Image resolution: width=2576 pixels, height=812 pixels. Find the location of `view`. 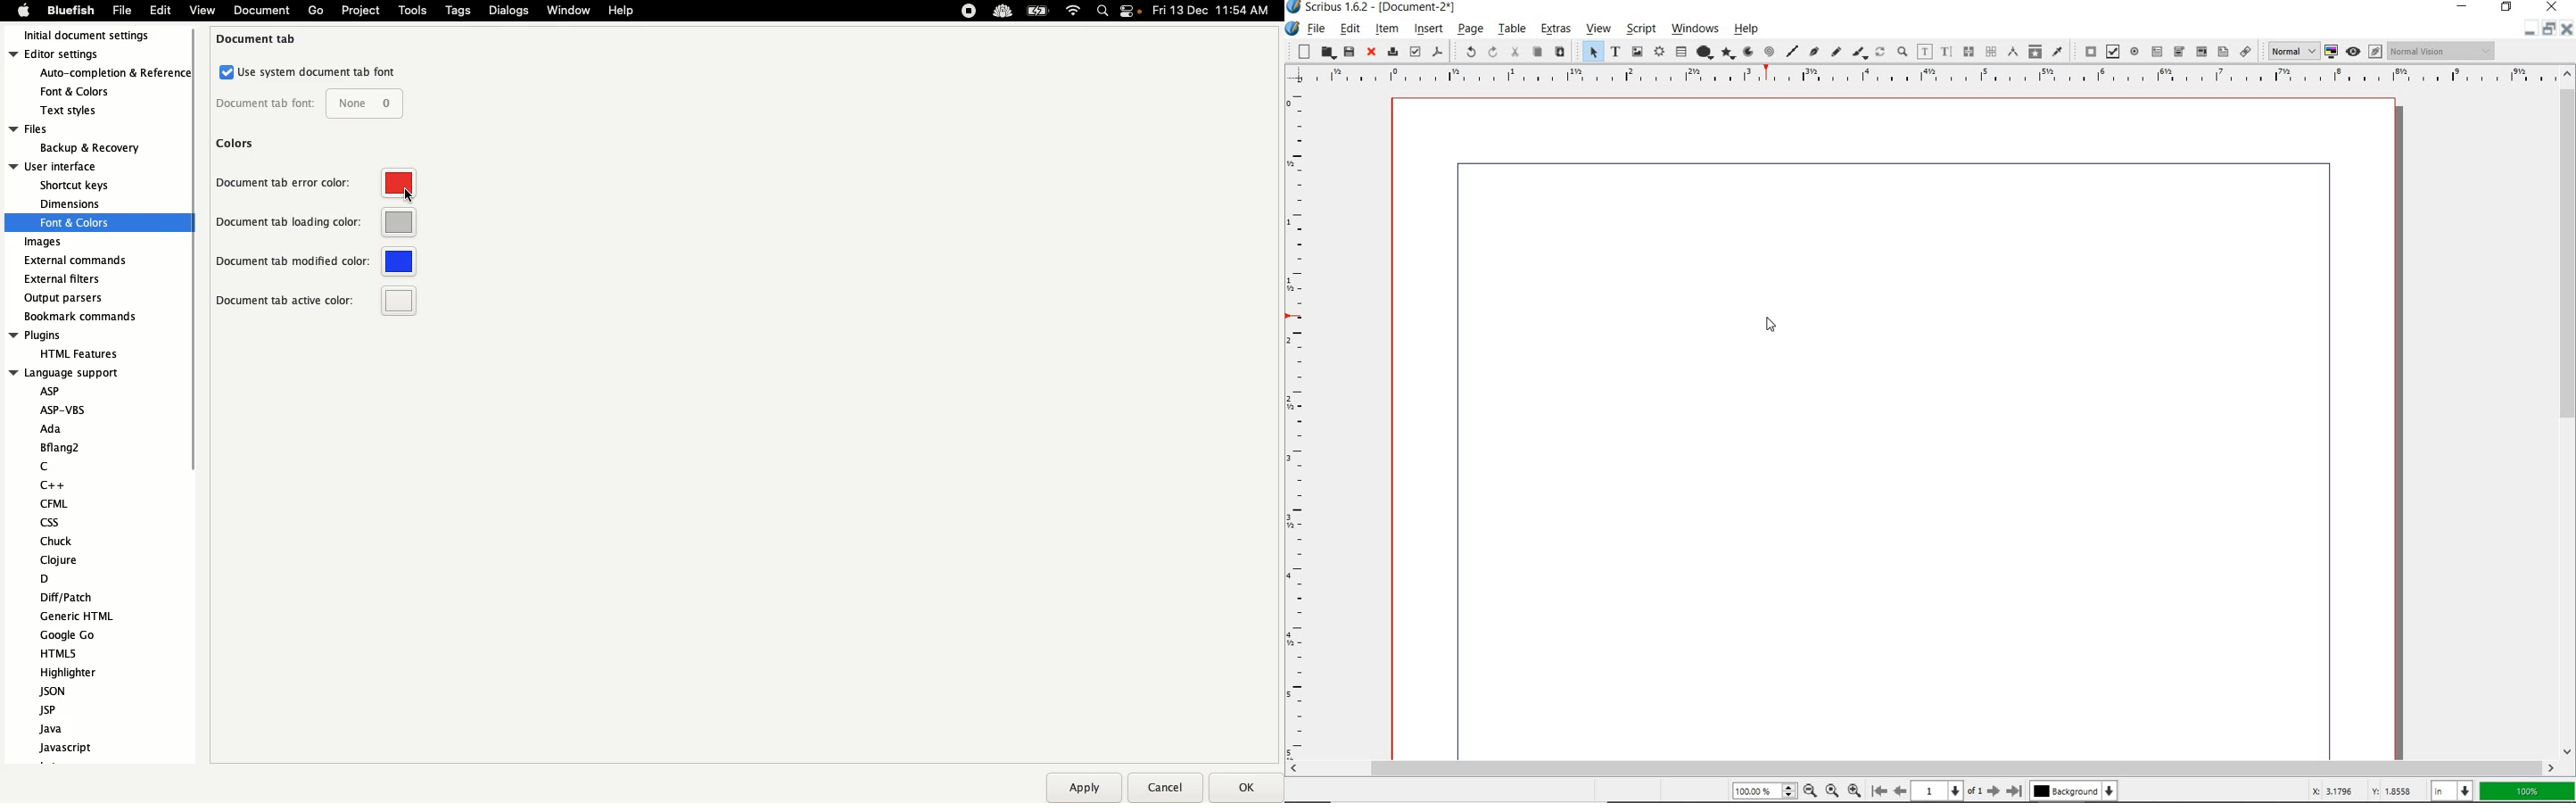

view is located at coordinates (1598, 30).